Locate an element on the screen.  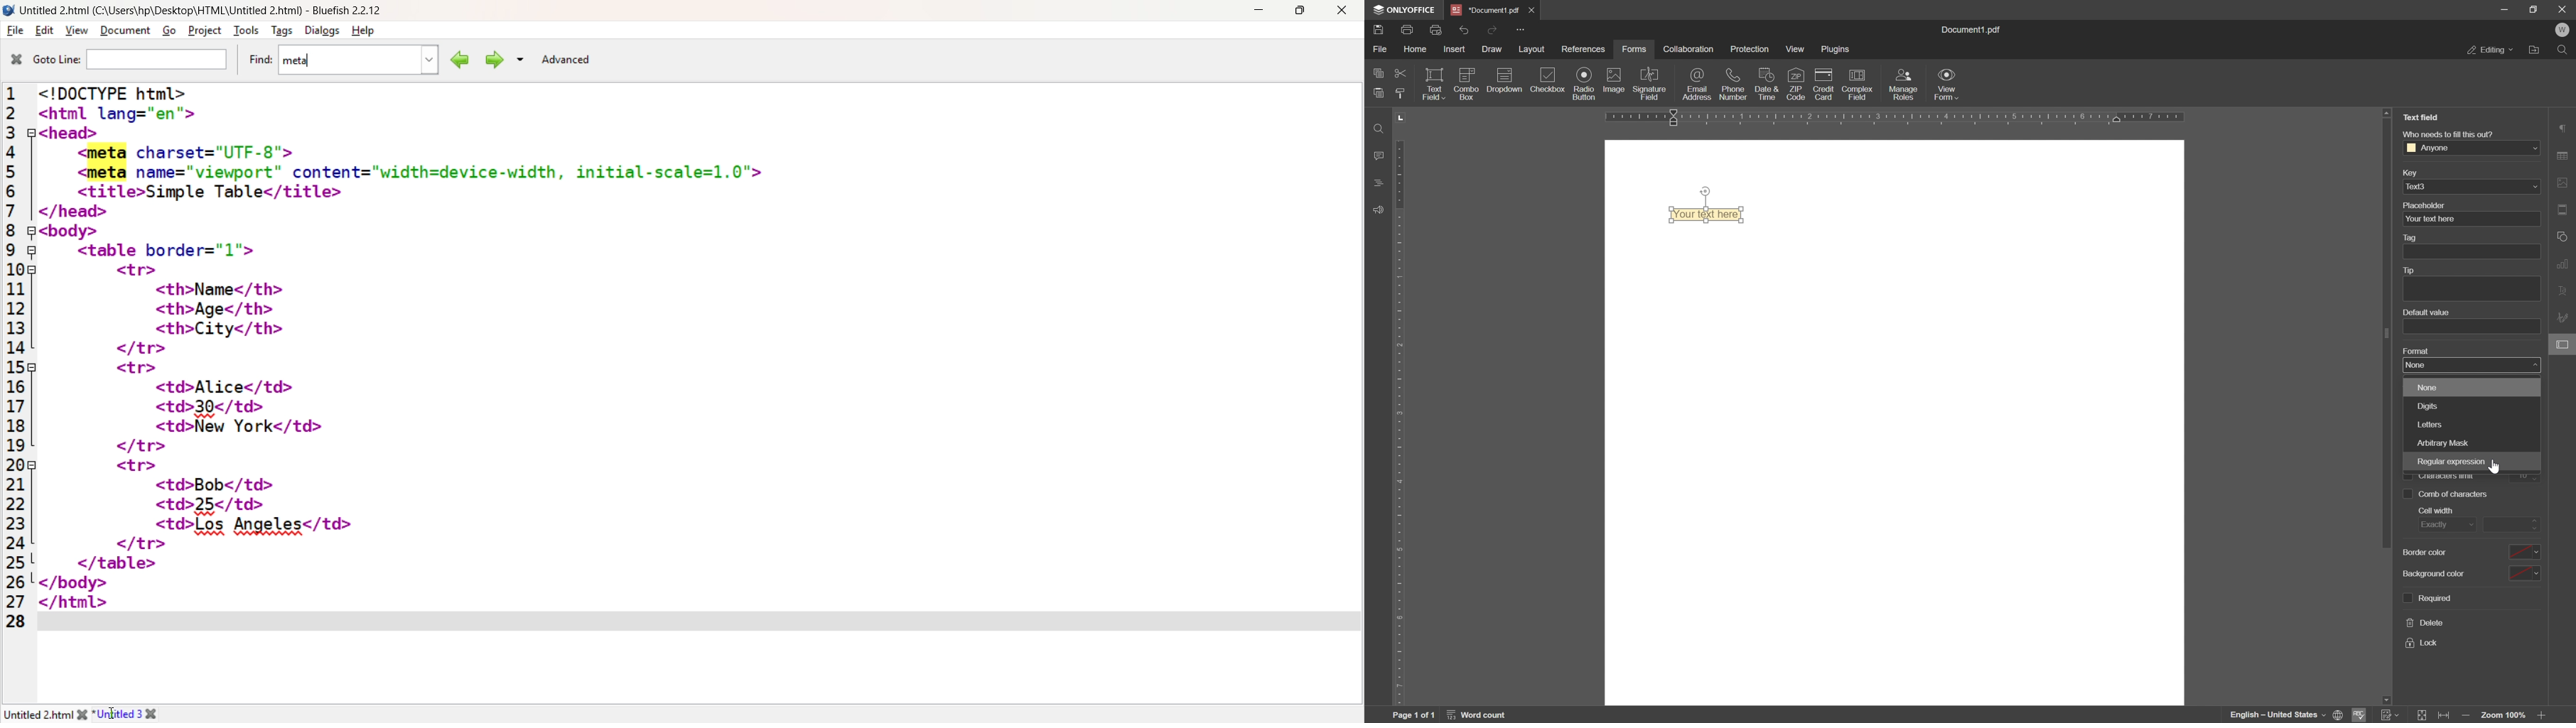
table settings is located at coordinates (2565, 155).